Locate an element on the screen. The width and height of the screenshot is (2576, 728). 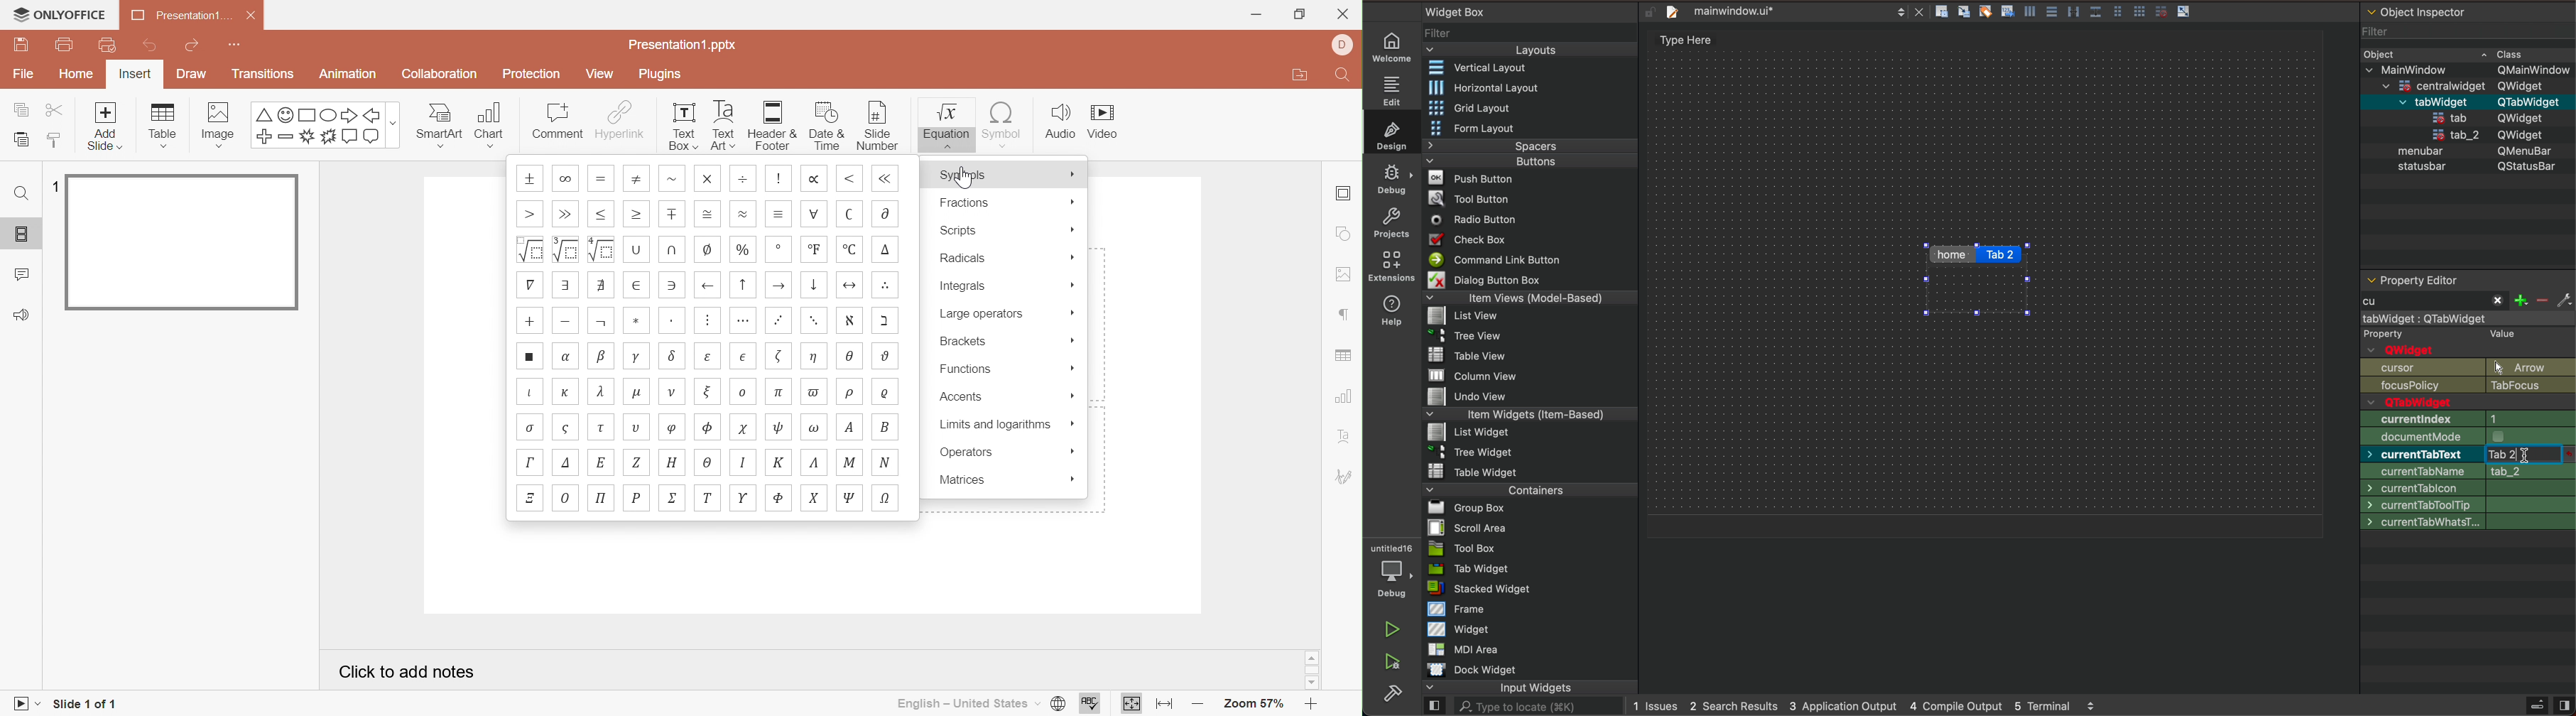
typed cu is located at coordinates (2434, 302).